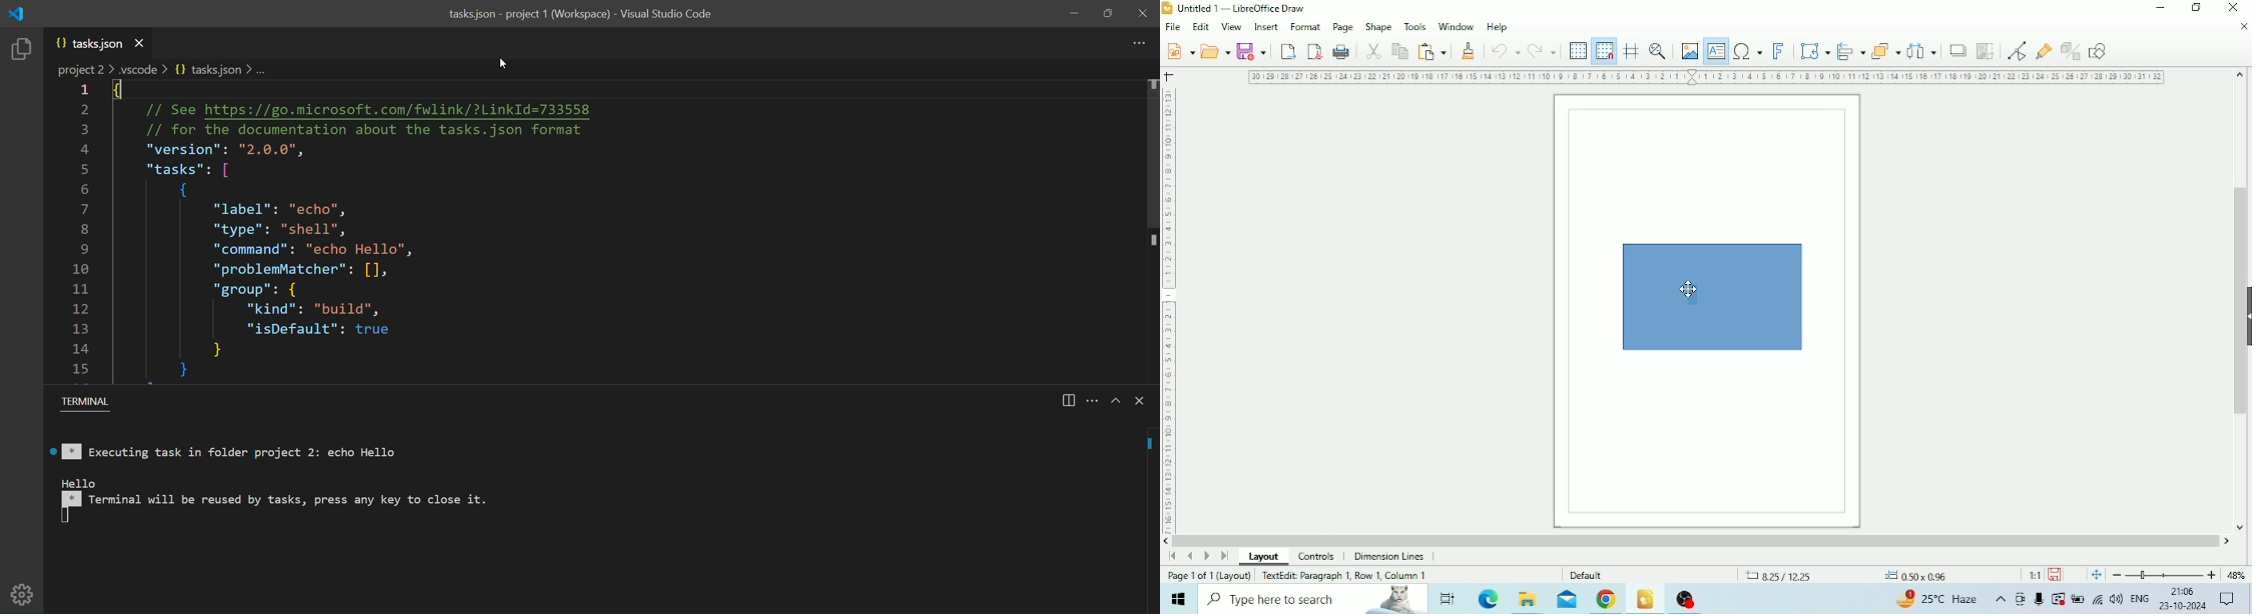  What do you see at coordinates (1645, 598) in the screenshot?
I see `LibreOffice Draw` at bounding box center [1645, 598].